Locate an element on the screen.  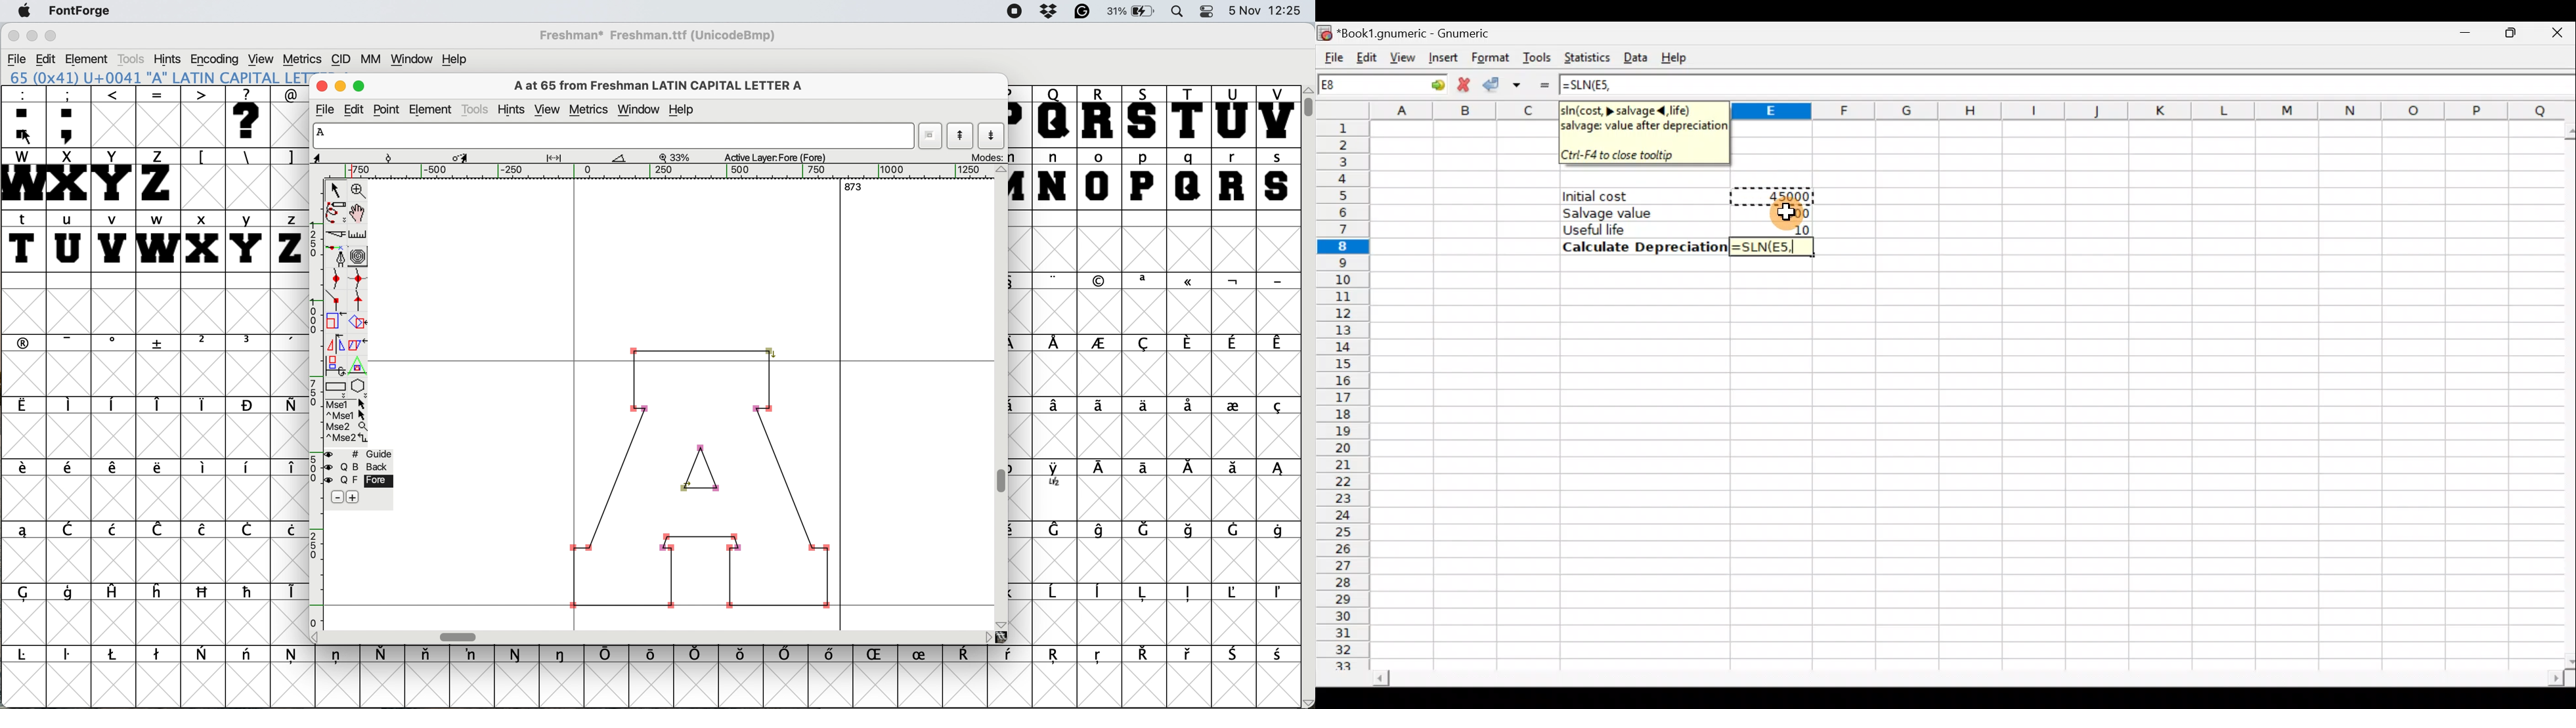
symbol is located at coordinates (1278, 344).